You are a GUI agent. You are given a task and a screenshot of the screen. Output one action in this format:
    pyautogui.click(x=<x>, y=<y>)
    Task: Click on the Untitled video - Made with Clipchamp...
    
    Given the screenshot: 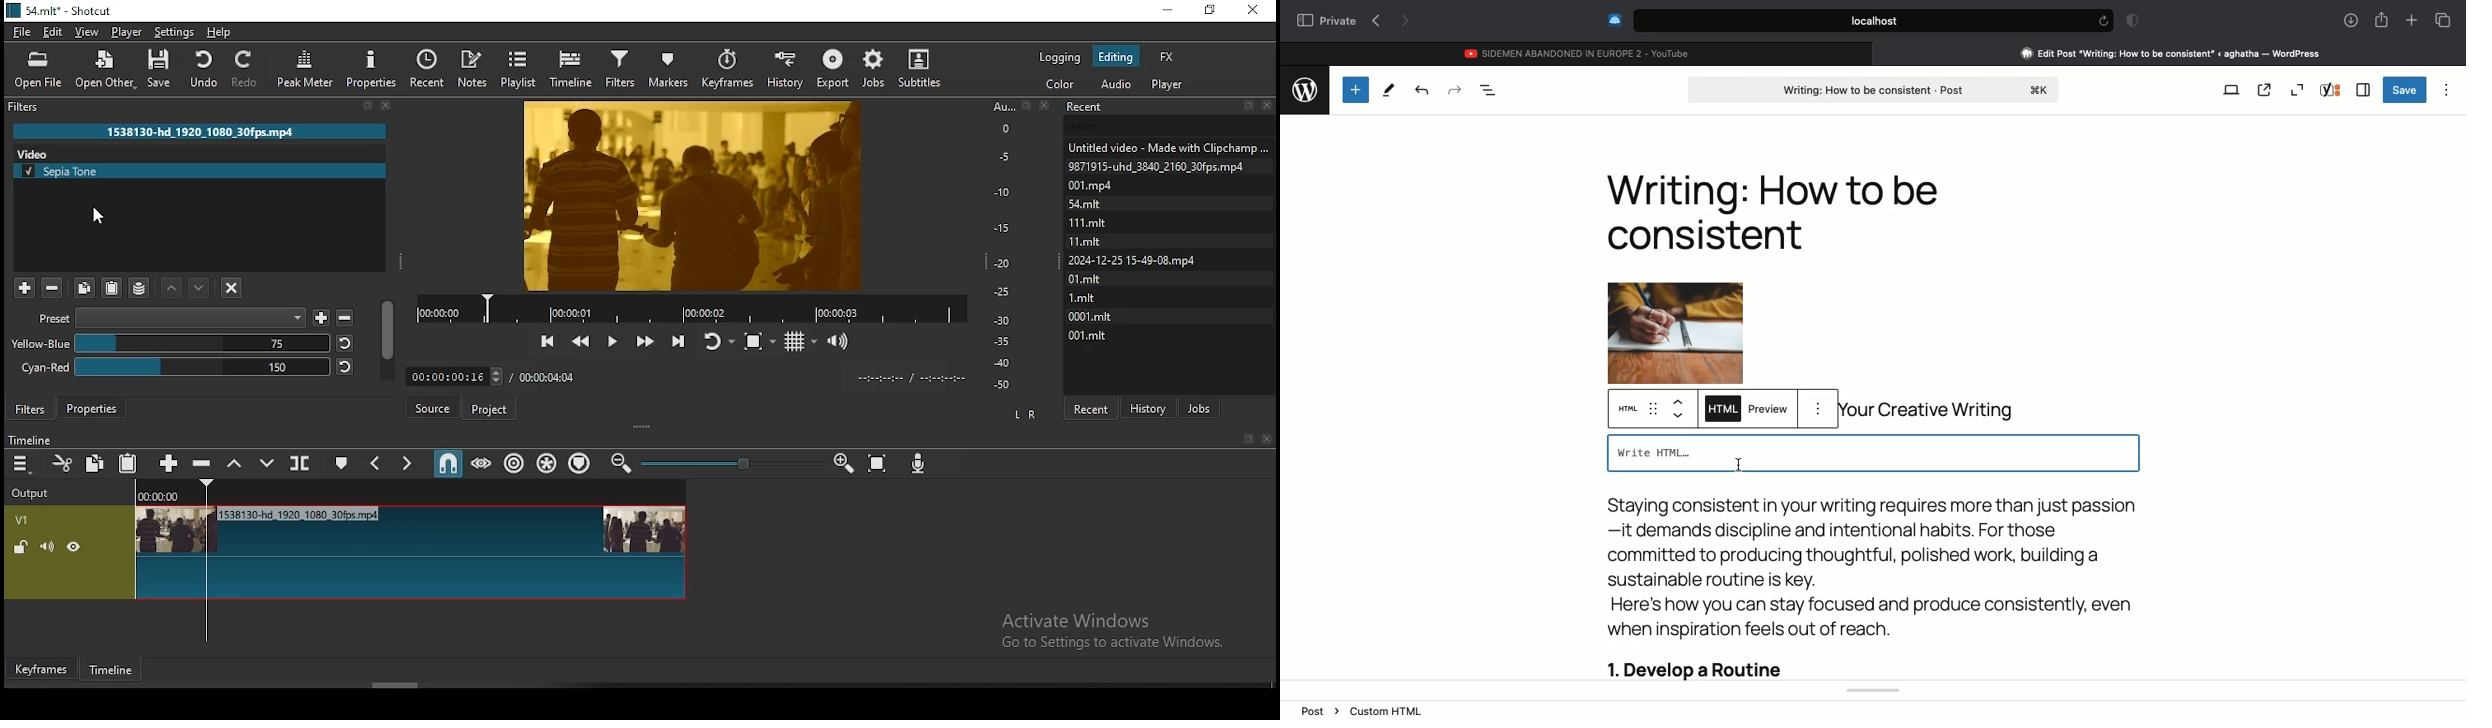 What is the action you would take?
    pyautogui.click(x=1172, y=147)
    